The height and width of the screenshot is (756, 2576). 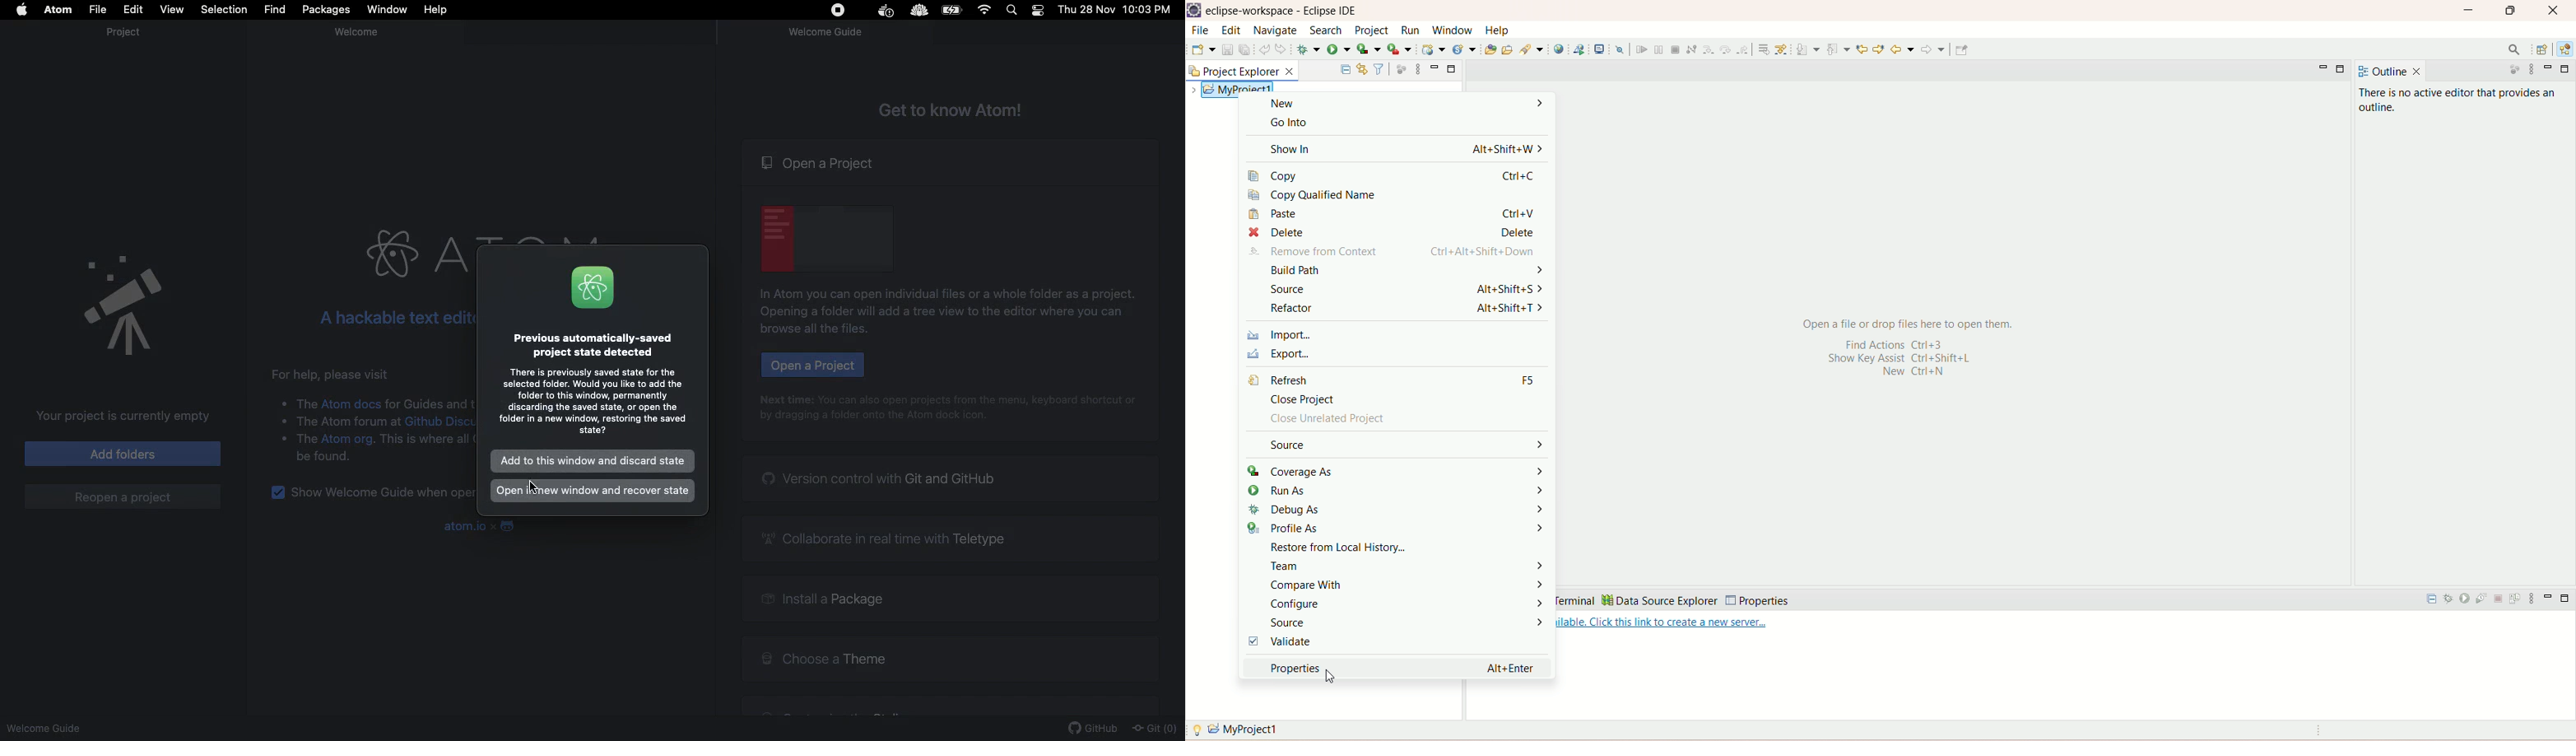 What do you see at coordinates (1264, 48) in the screenshot?
I see `undo` at bounding box center [1264, 48].